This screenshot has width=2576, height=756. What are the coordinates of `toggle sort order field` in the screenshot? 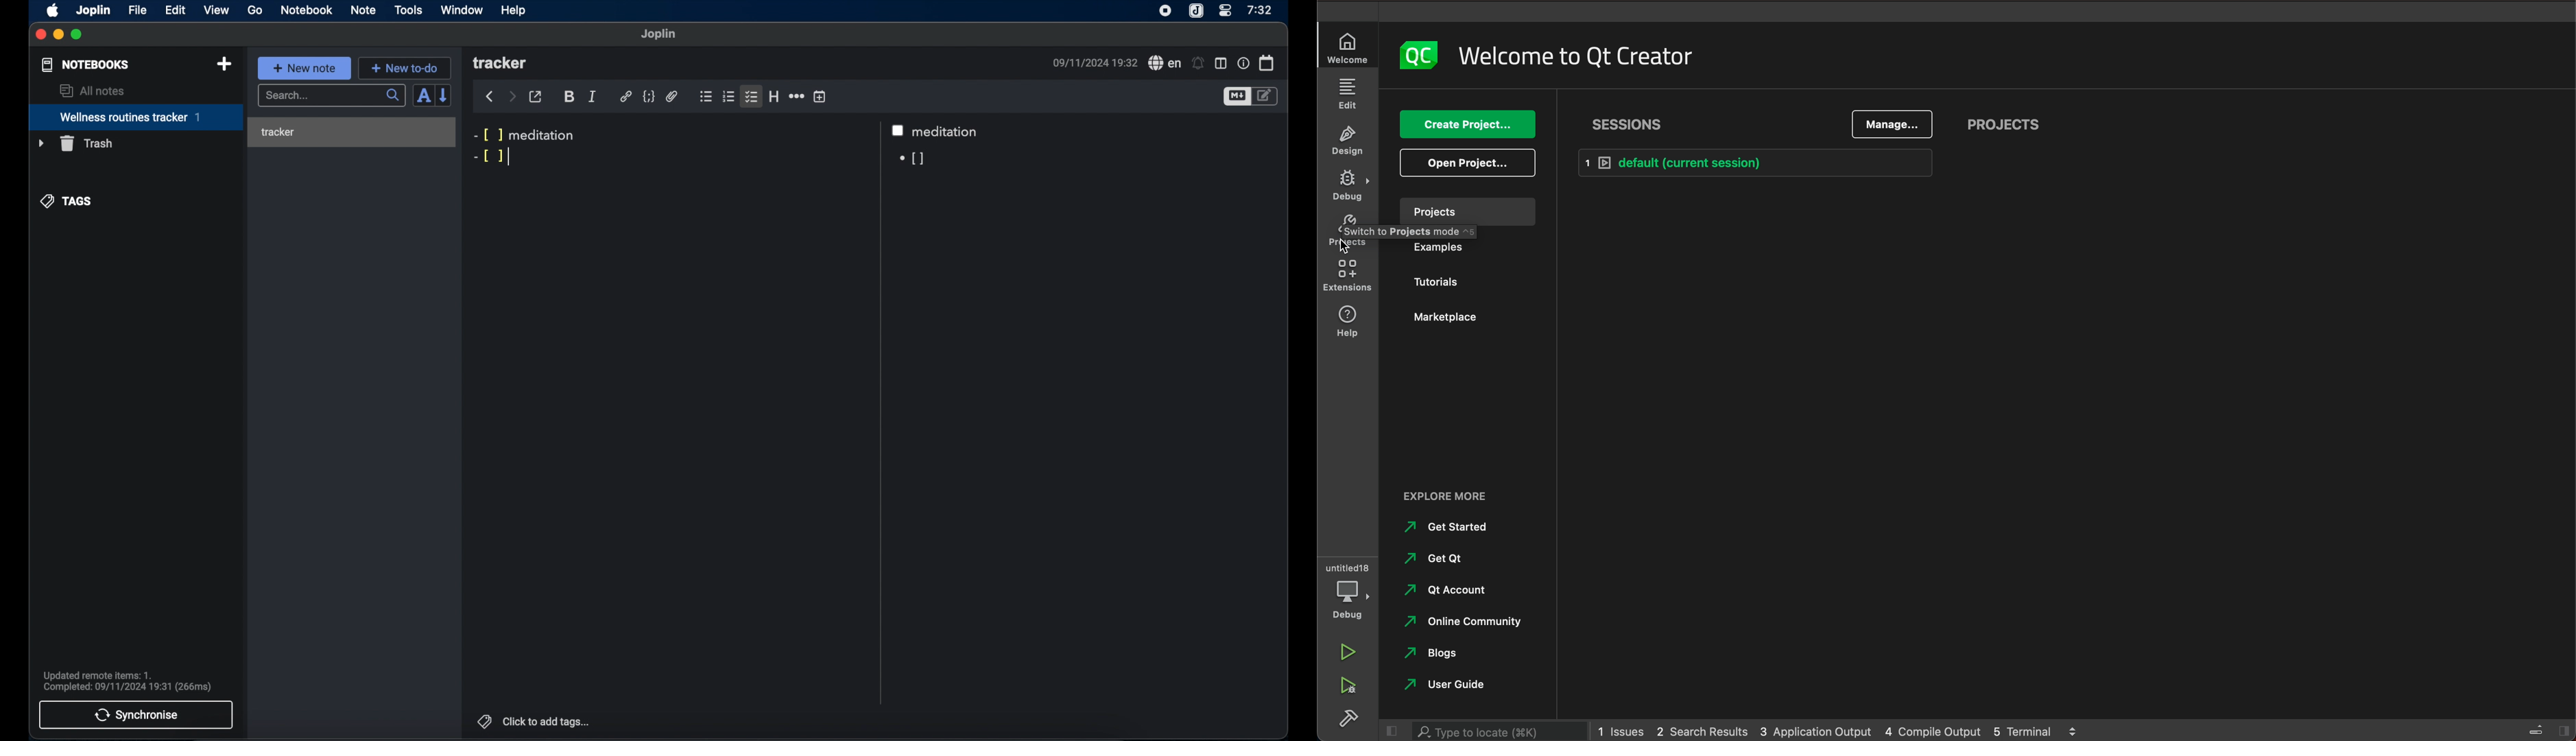 It's located at (423, 95).